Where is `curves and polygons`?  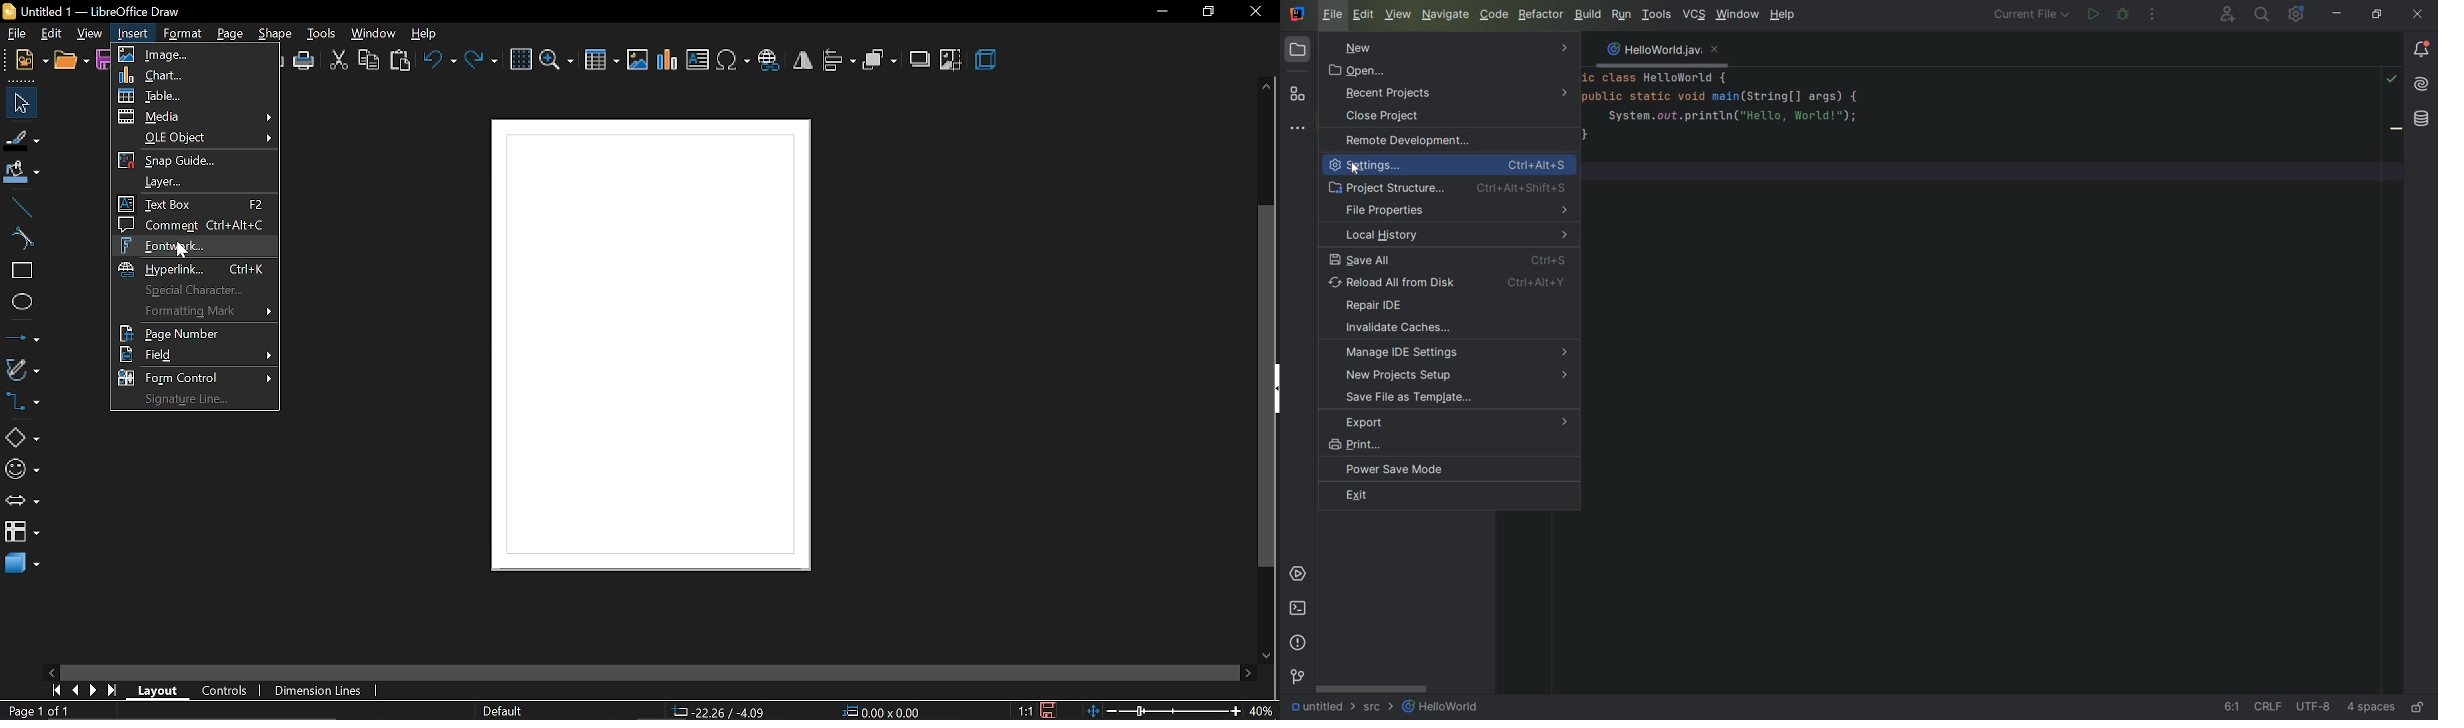
curves and polygons is located at coordinates (22, 368).